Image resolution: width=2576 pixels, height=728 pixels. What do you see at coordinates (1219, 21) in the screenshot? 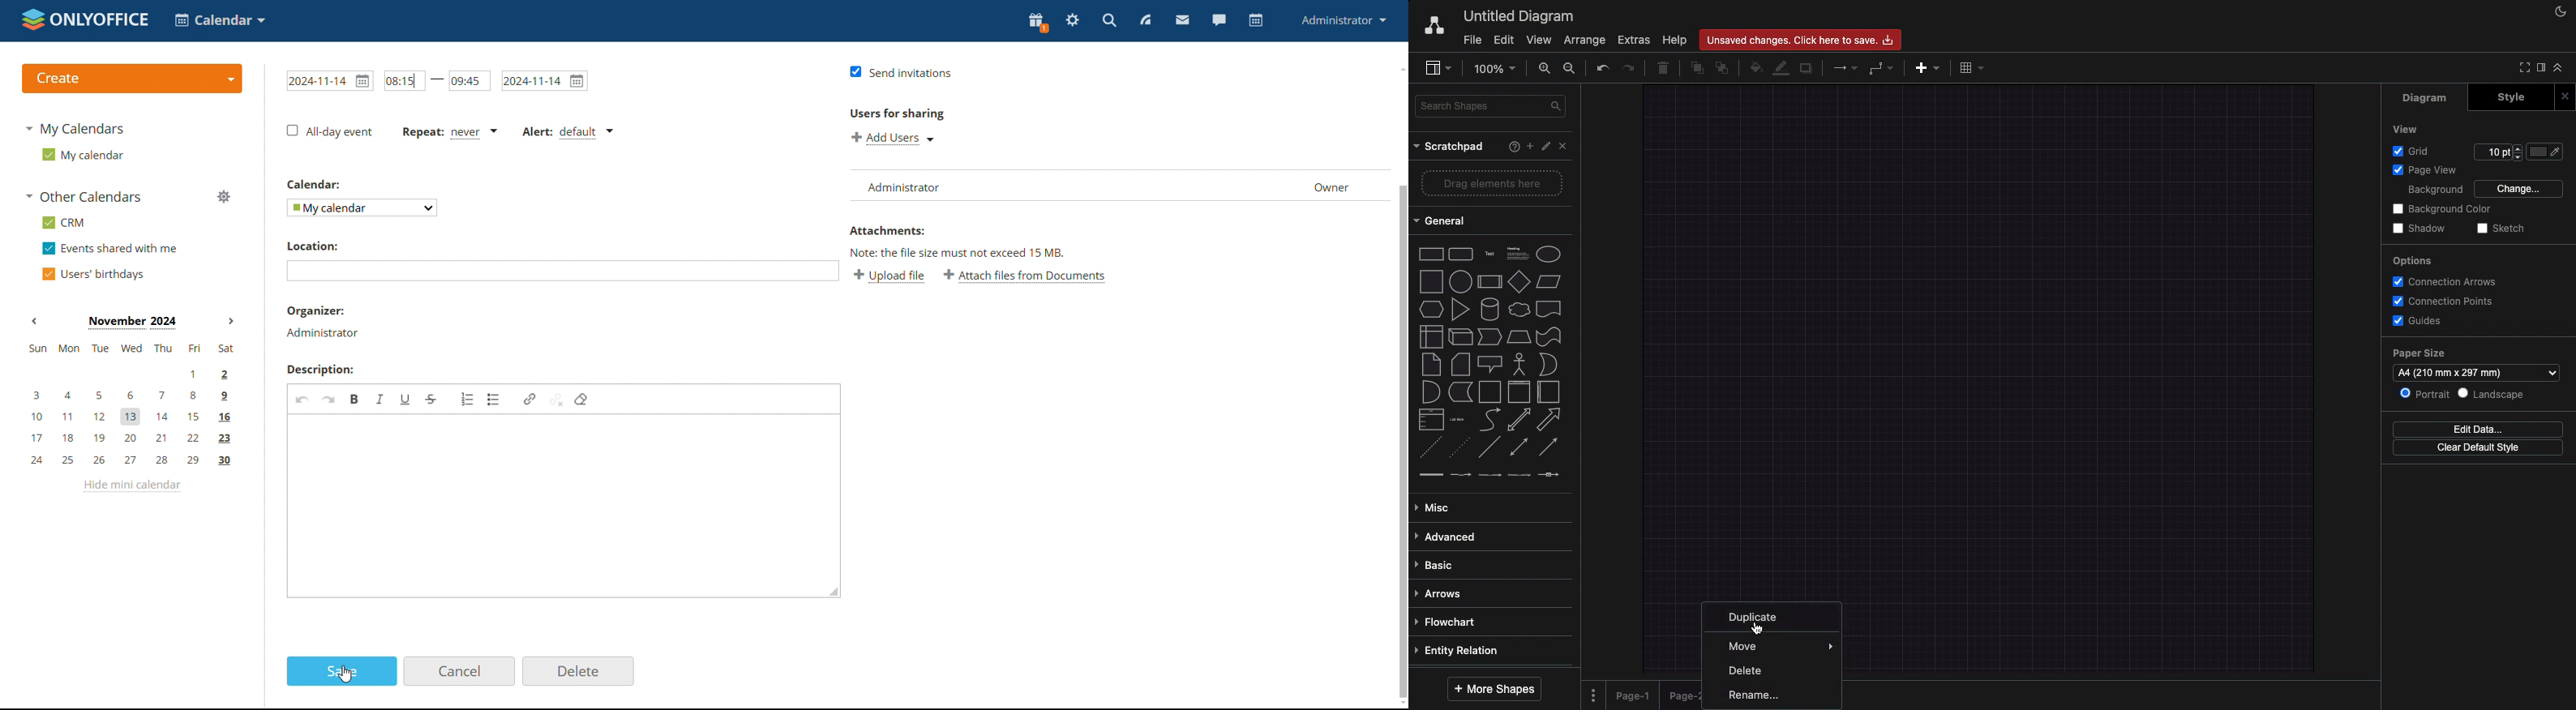
I see `chat` at bounding box center [1219, 21].